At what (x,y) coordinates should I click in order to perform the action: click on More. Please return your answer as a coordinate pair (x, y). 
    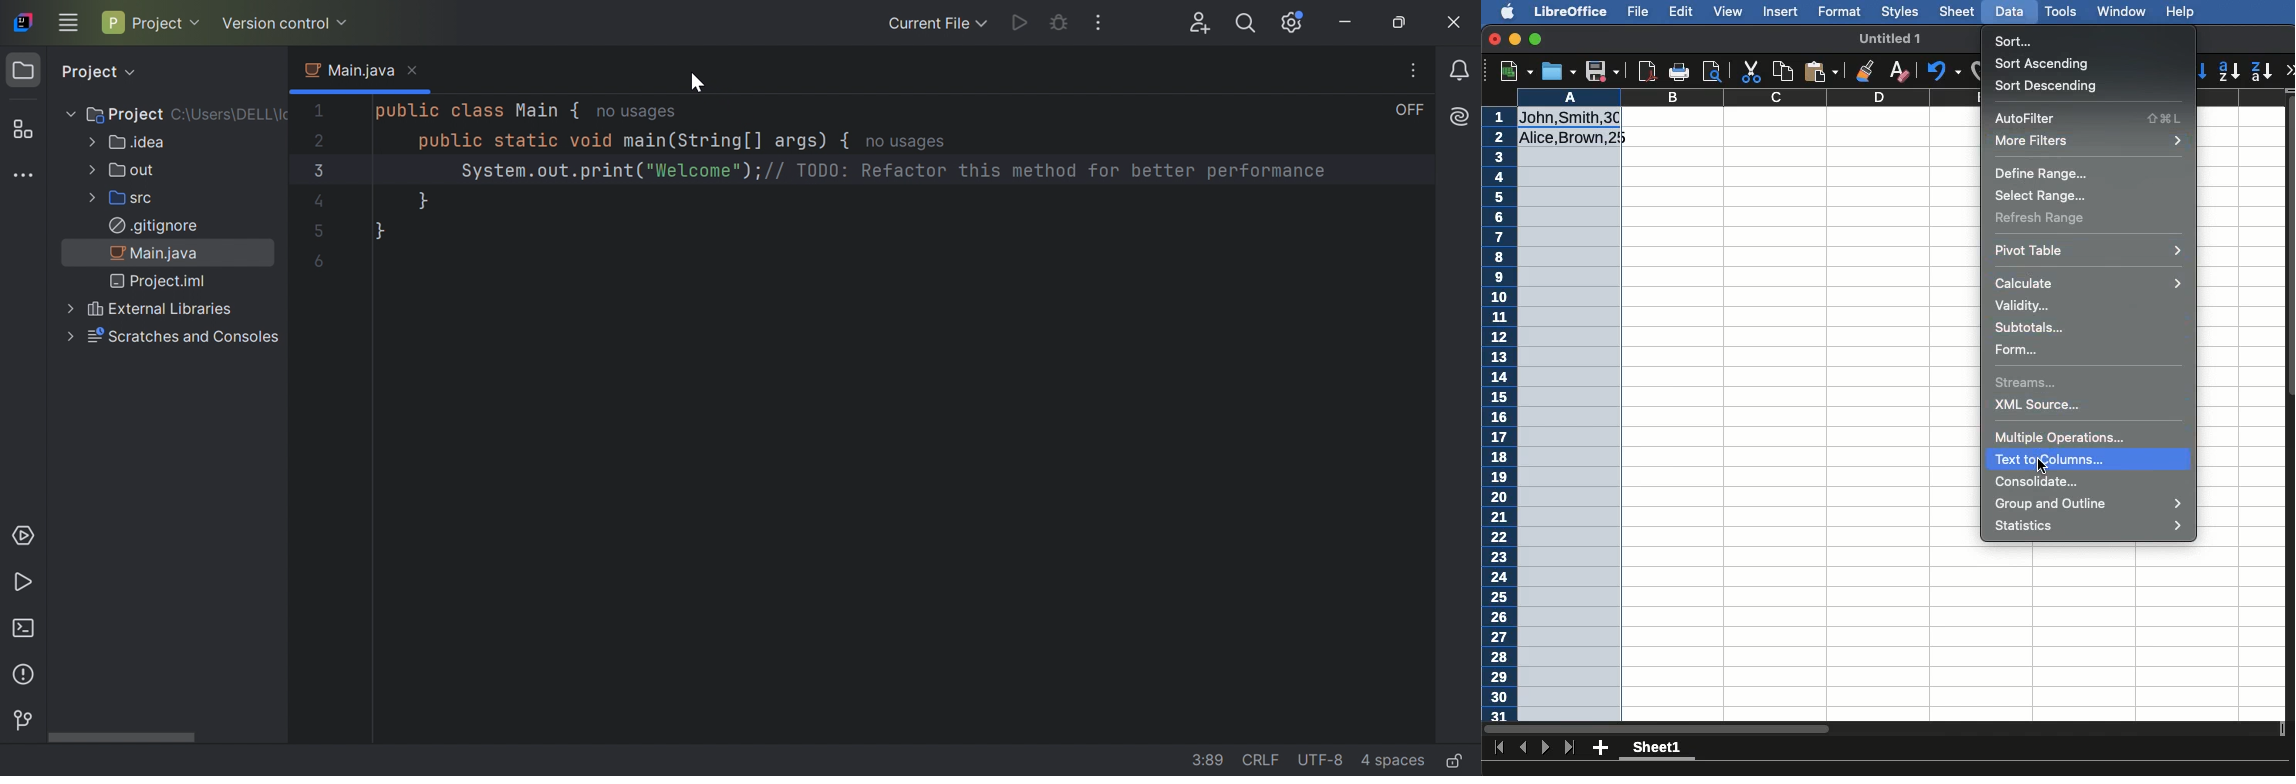
    Looking at the image, I should click on (2290, 69).